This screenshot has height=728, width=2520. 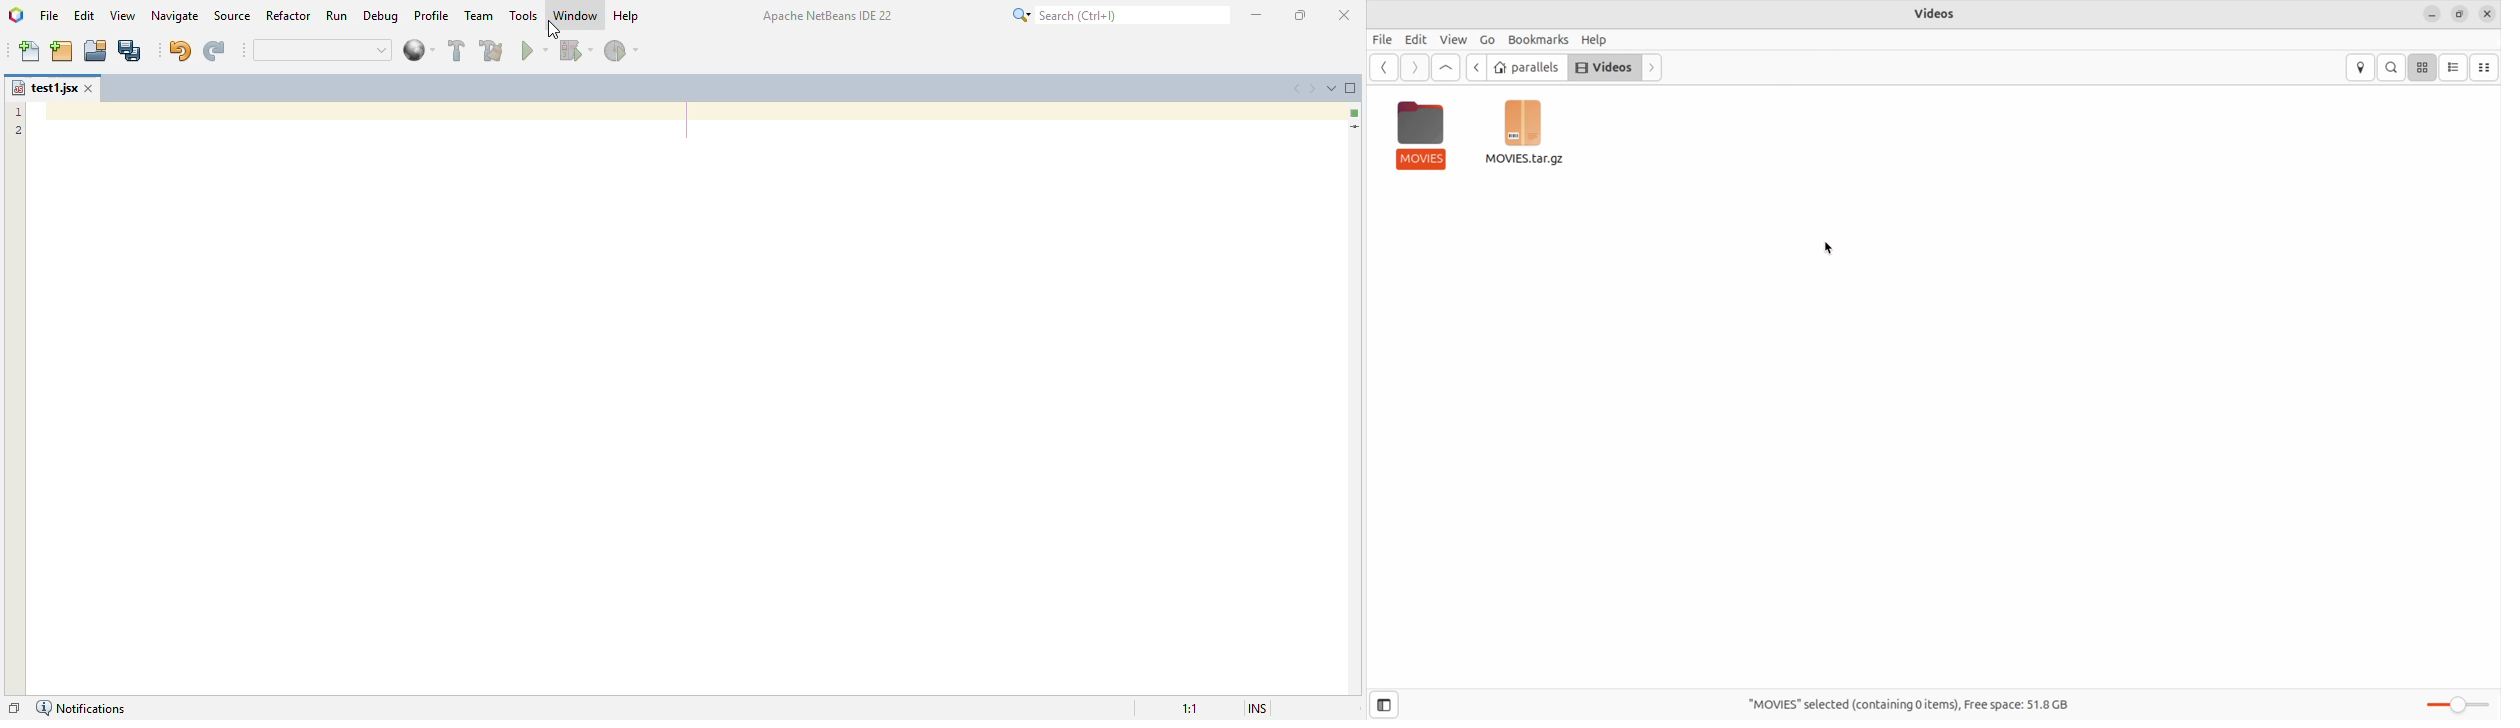 I want to click on close, so click(x=1345, y=14).